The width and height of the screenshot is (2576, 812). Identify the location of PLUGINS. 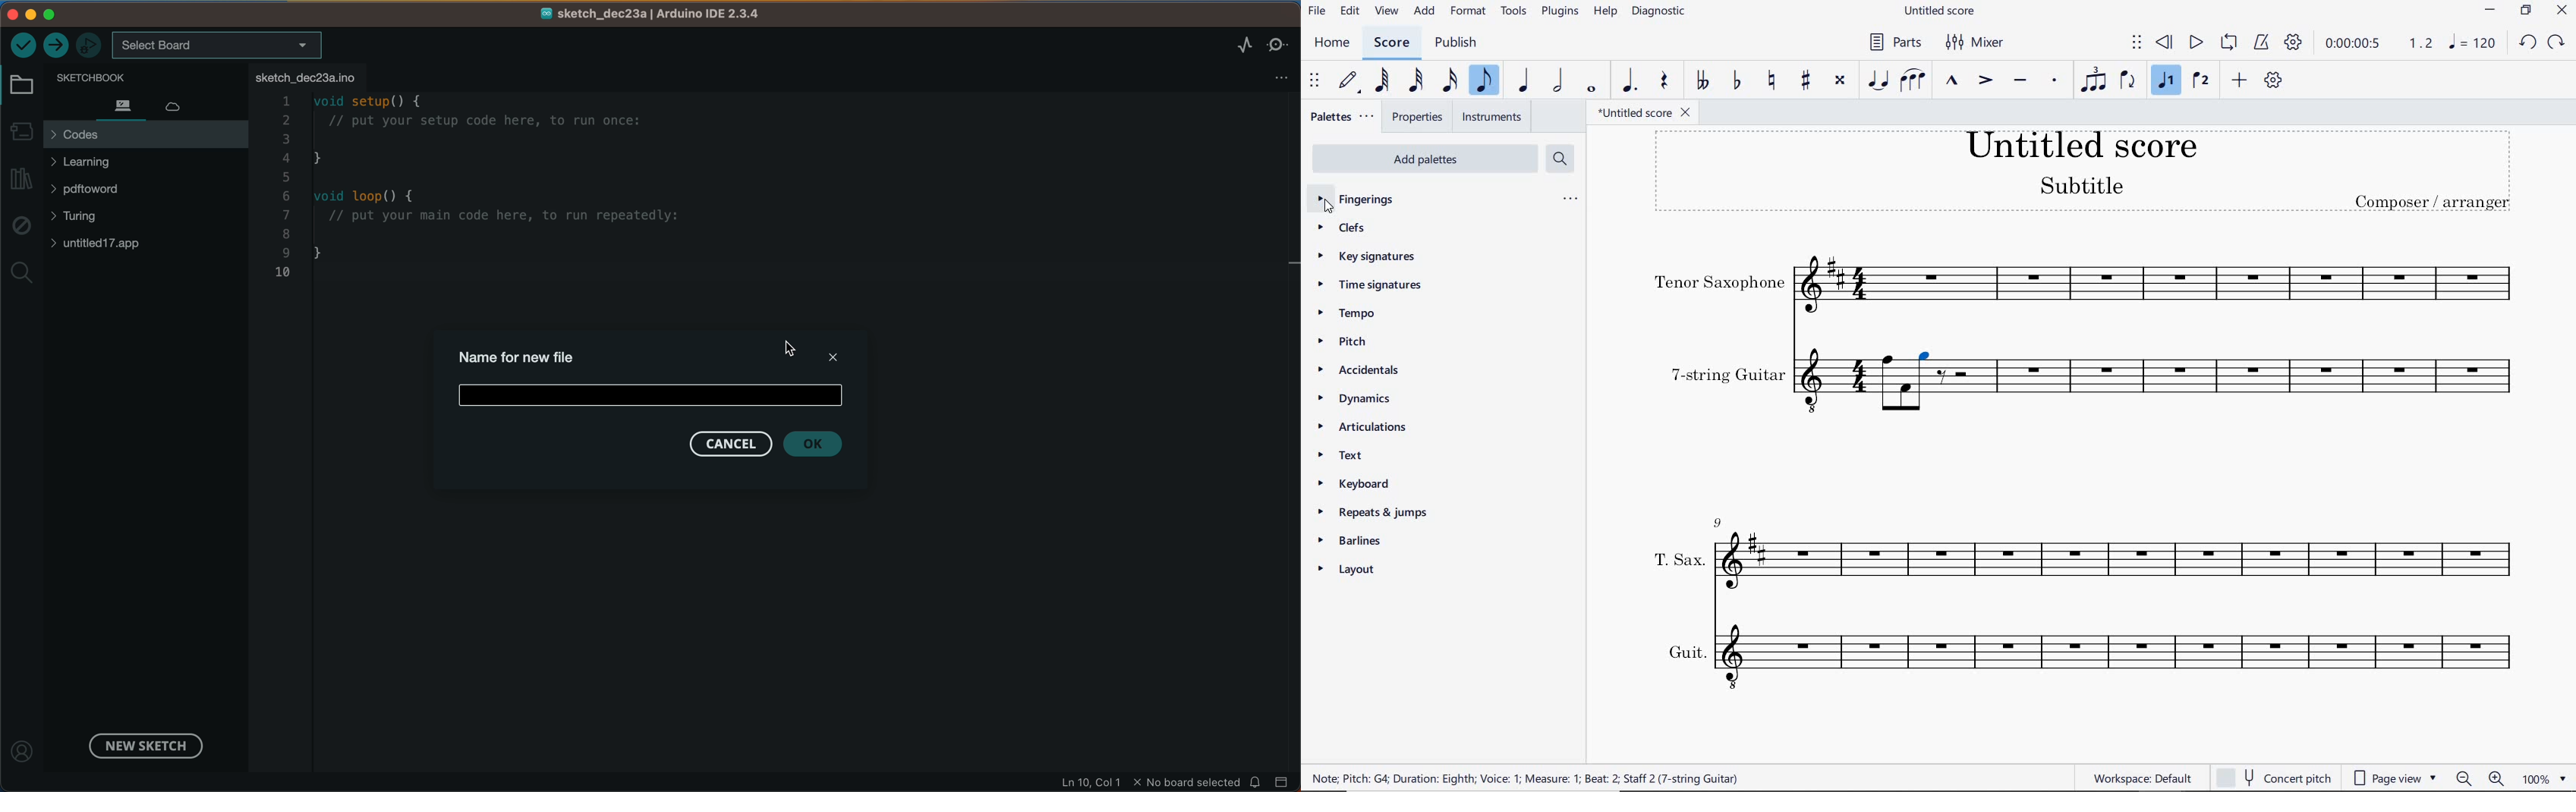
(1560, 14).